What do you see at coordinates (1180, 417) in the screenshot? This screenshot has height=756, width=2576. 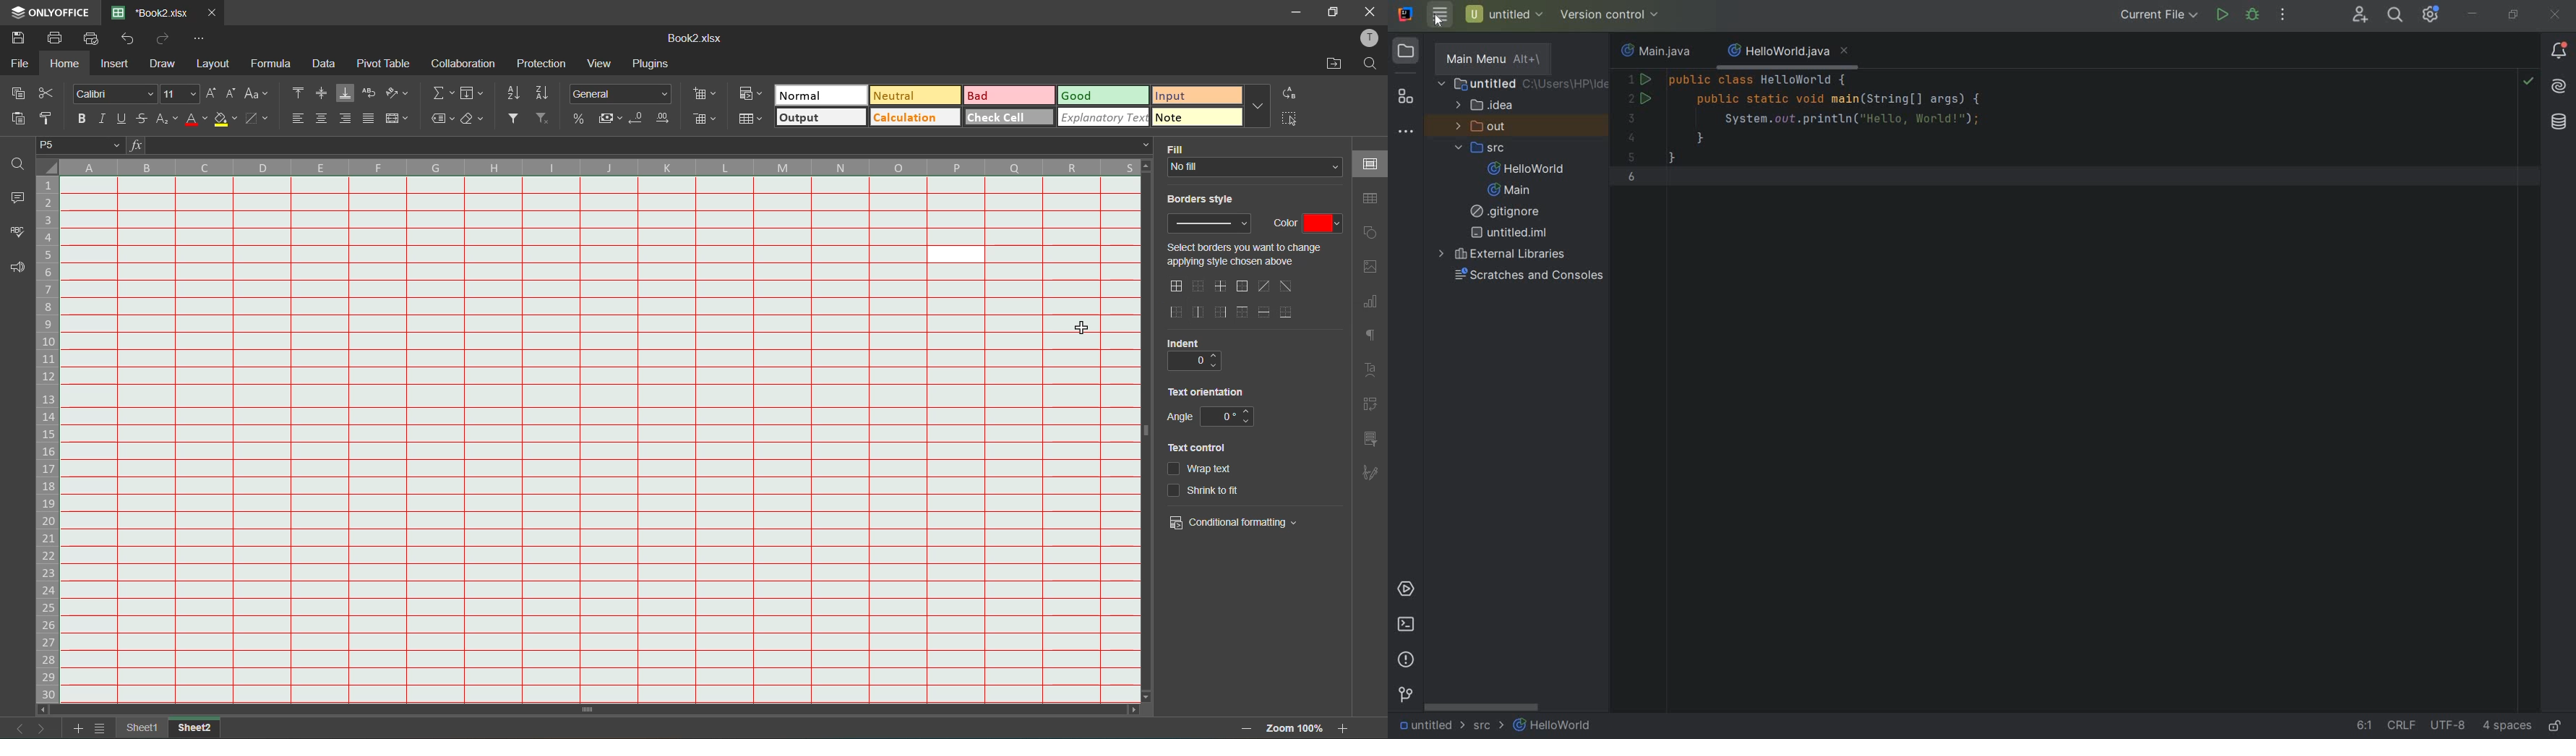 I see `Angle` at bounding box center [1180, 417].